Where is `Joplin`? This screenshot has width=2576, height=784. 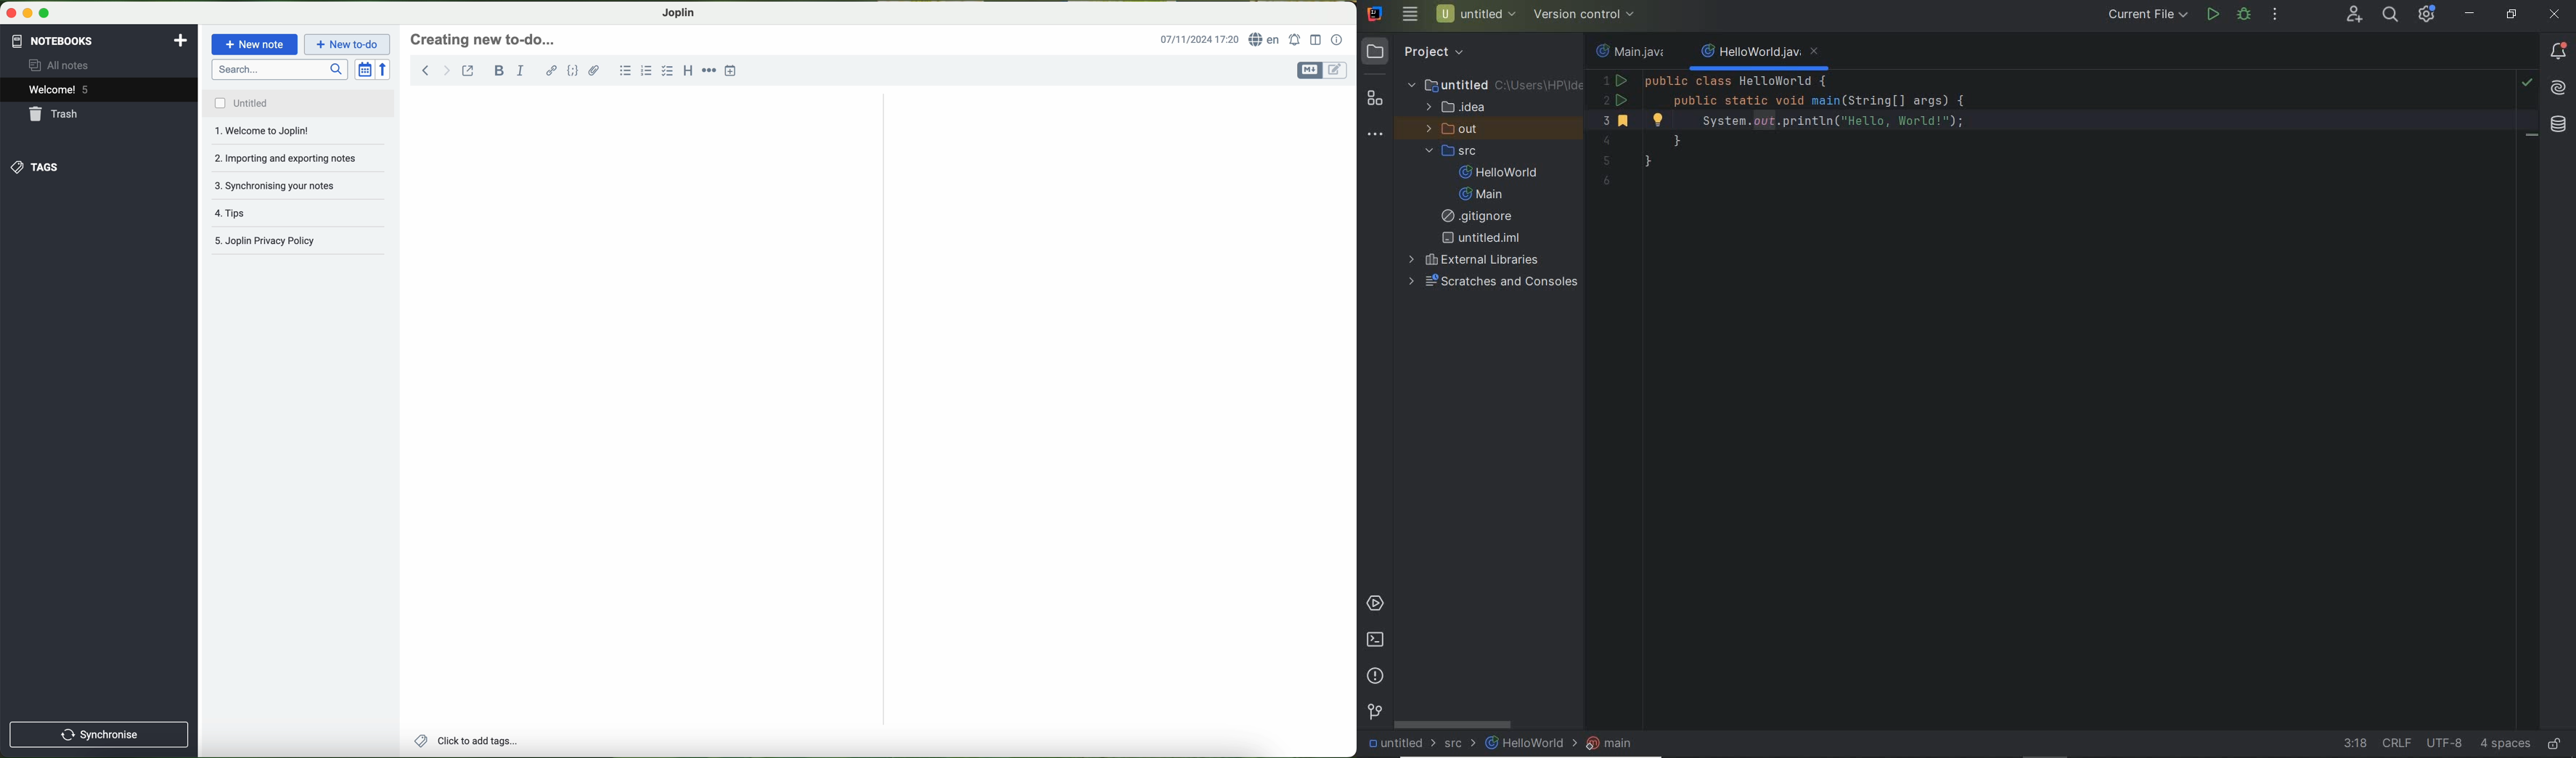
Joplin is located at coordinates (679, 11).